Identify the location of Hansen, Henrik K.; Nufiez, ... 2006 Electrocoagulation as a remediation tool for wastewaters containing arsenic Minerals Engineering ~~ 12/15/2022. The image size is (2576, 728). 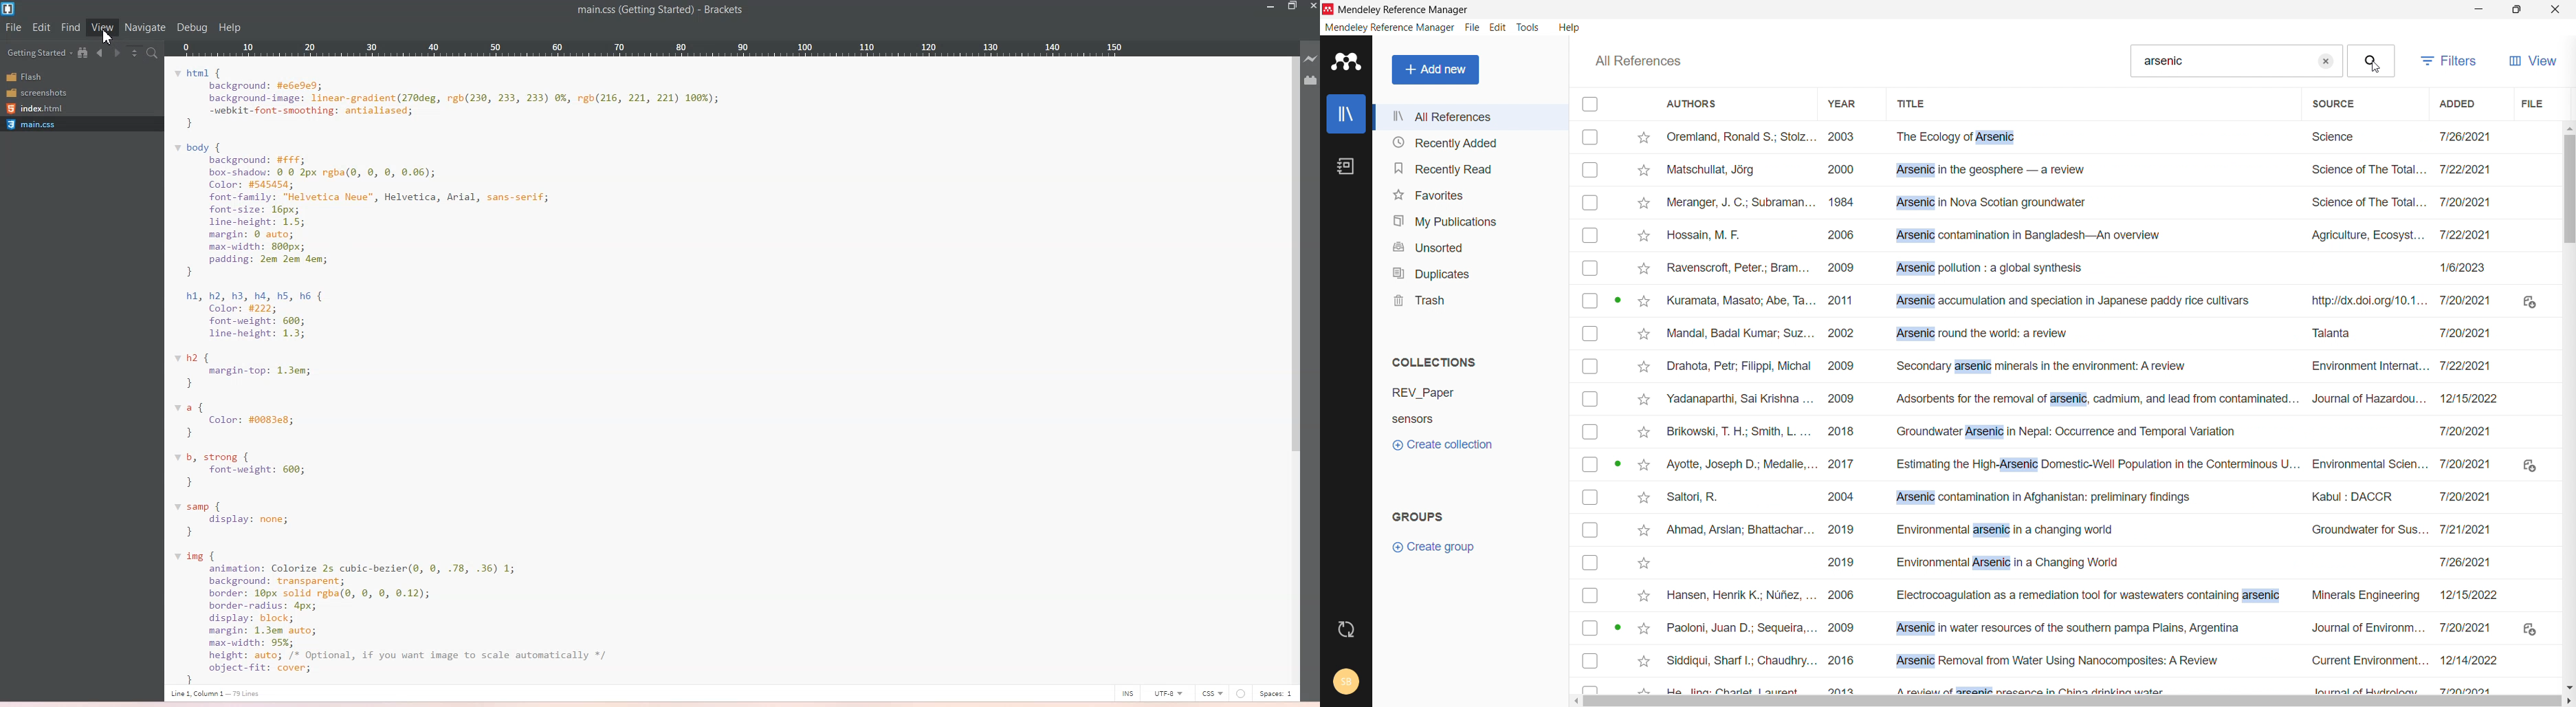
(2083, 594).